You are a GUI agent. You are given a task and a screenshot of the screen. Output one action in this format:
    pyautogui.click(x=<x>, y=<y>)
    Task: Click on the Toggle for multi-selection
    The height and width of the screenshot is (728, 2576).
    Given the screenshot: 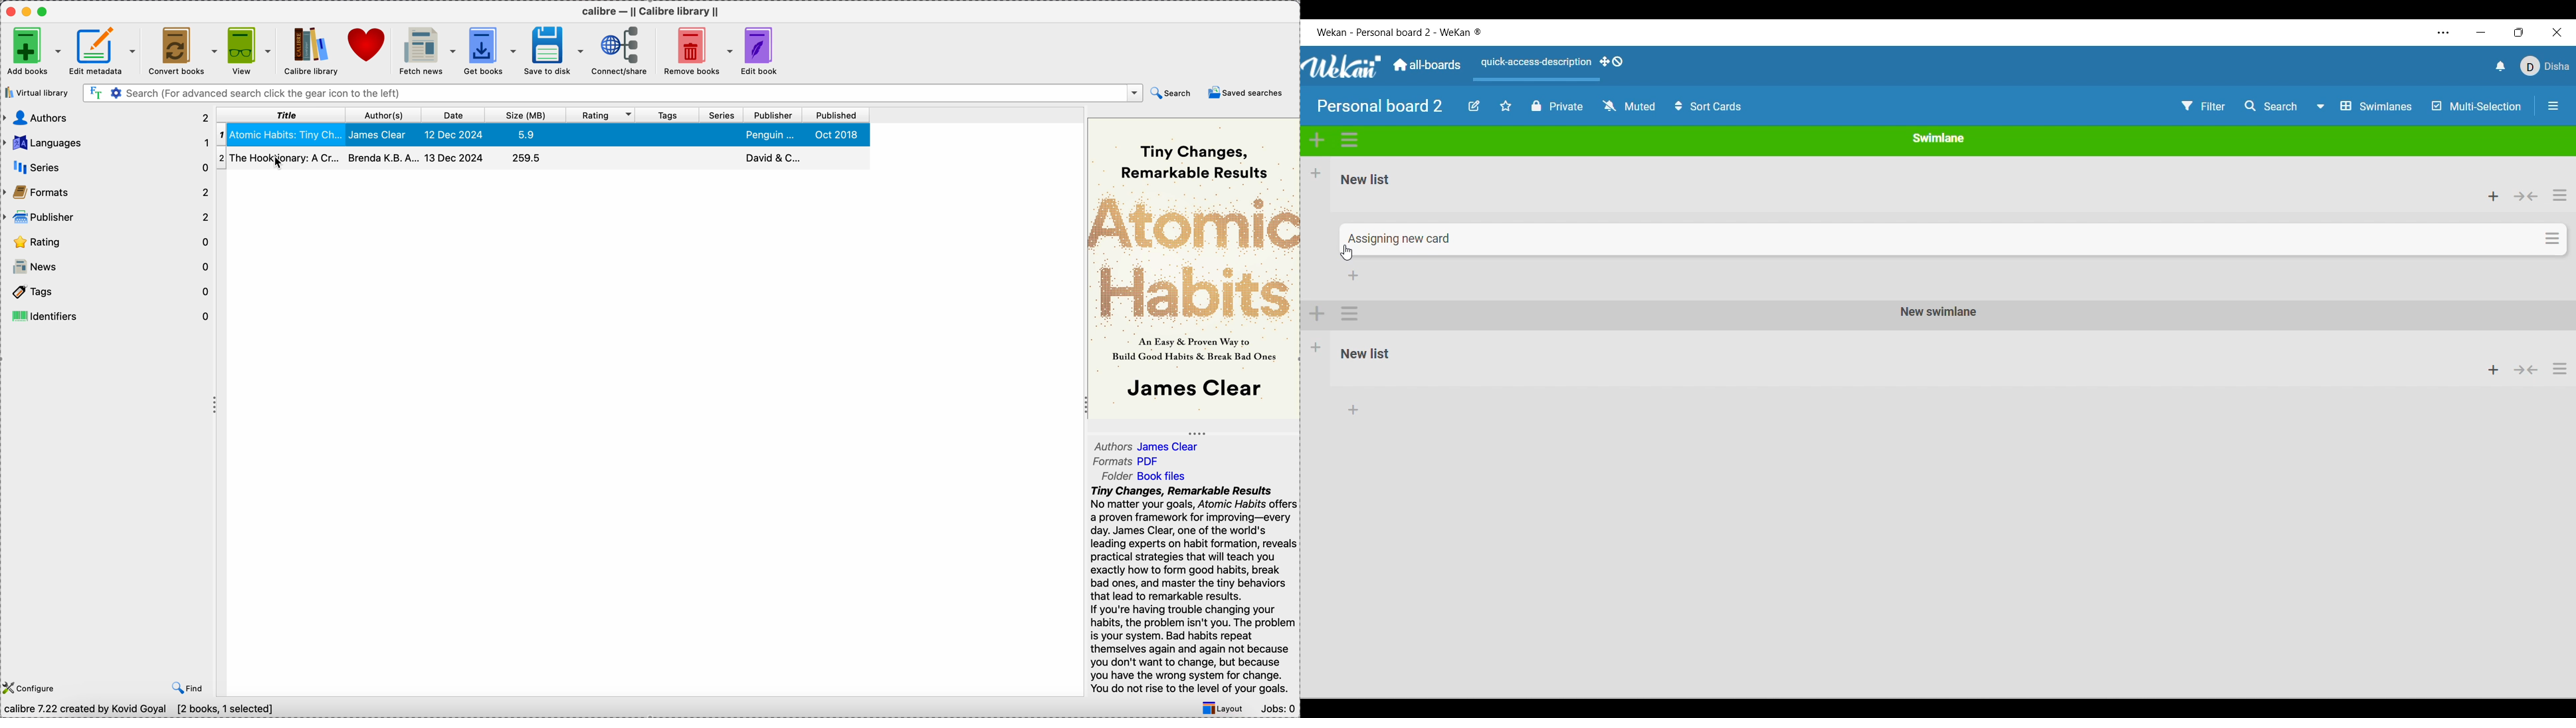 What is the action you would take?
    pyautogui.click(x=2478, y=106)
    